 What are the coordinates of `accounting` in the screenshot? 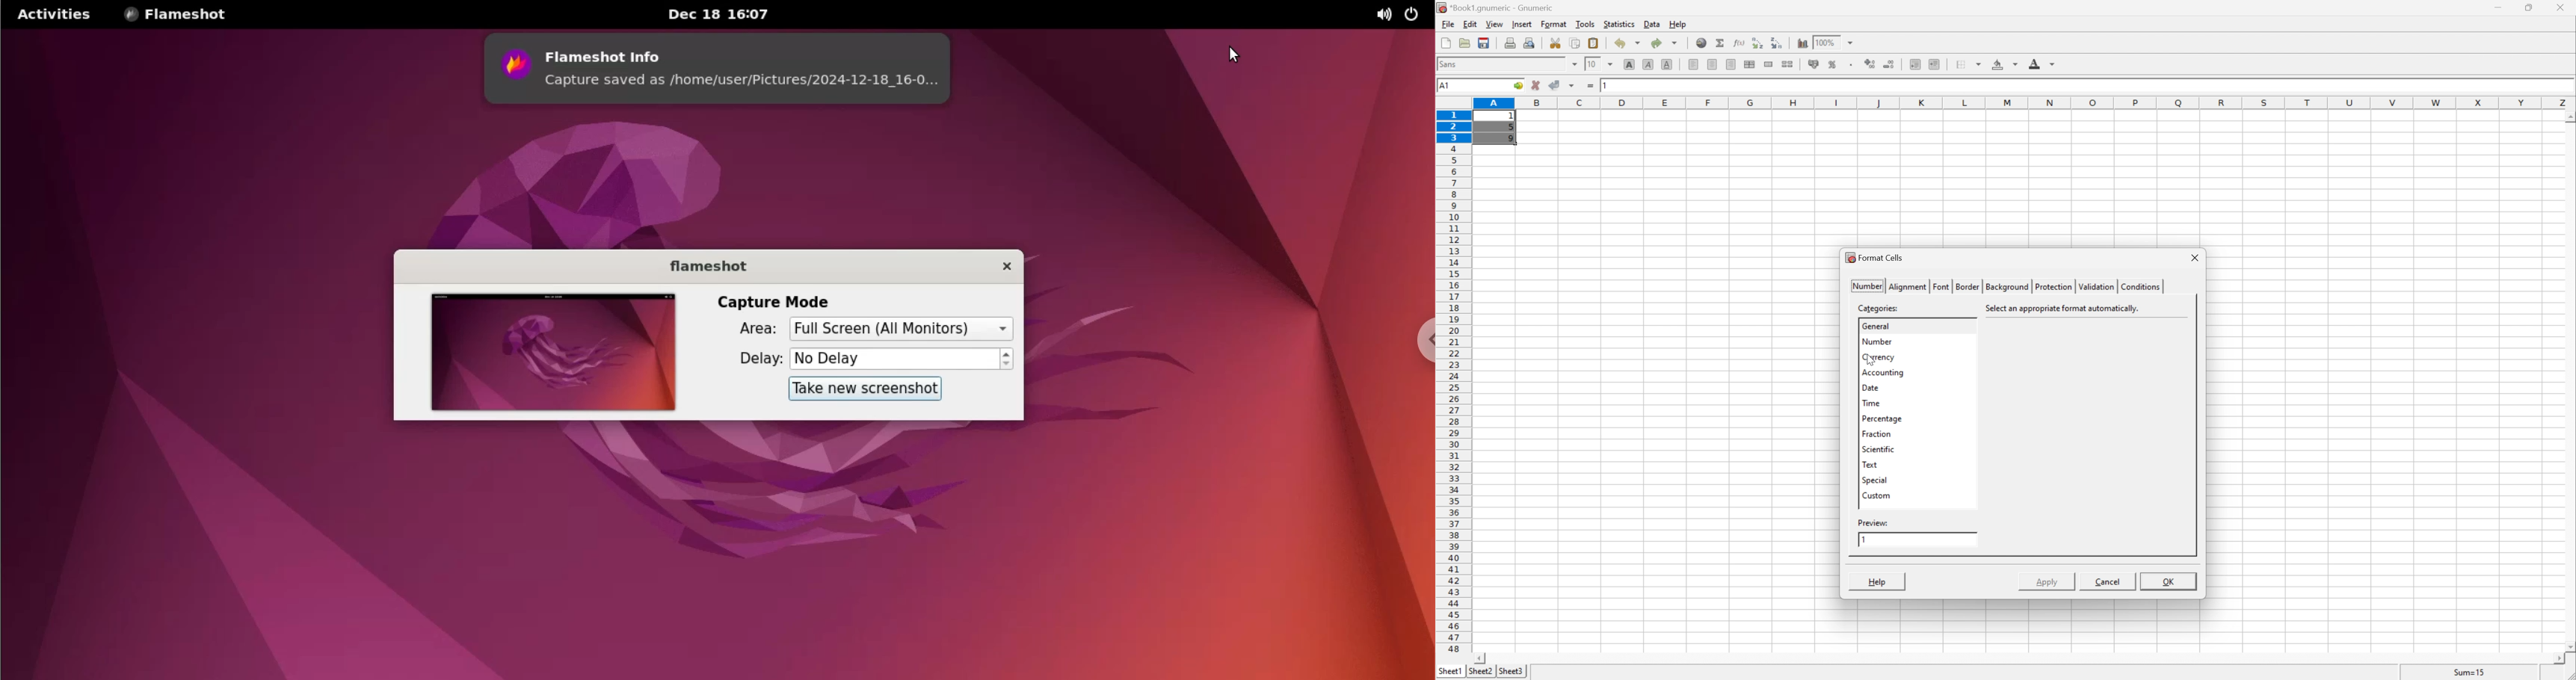 It's located at (1884, 372).